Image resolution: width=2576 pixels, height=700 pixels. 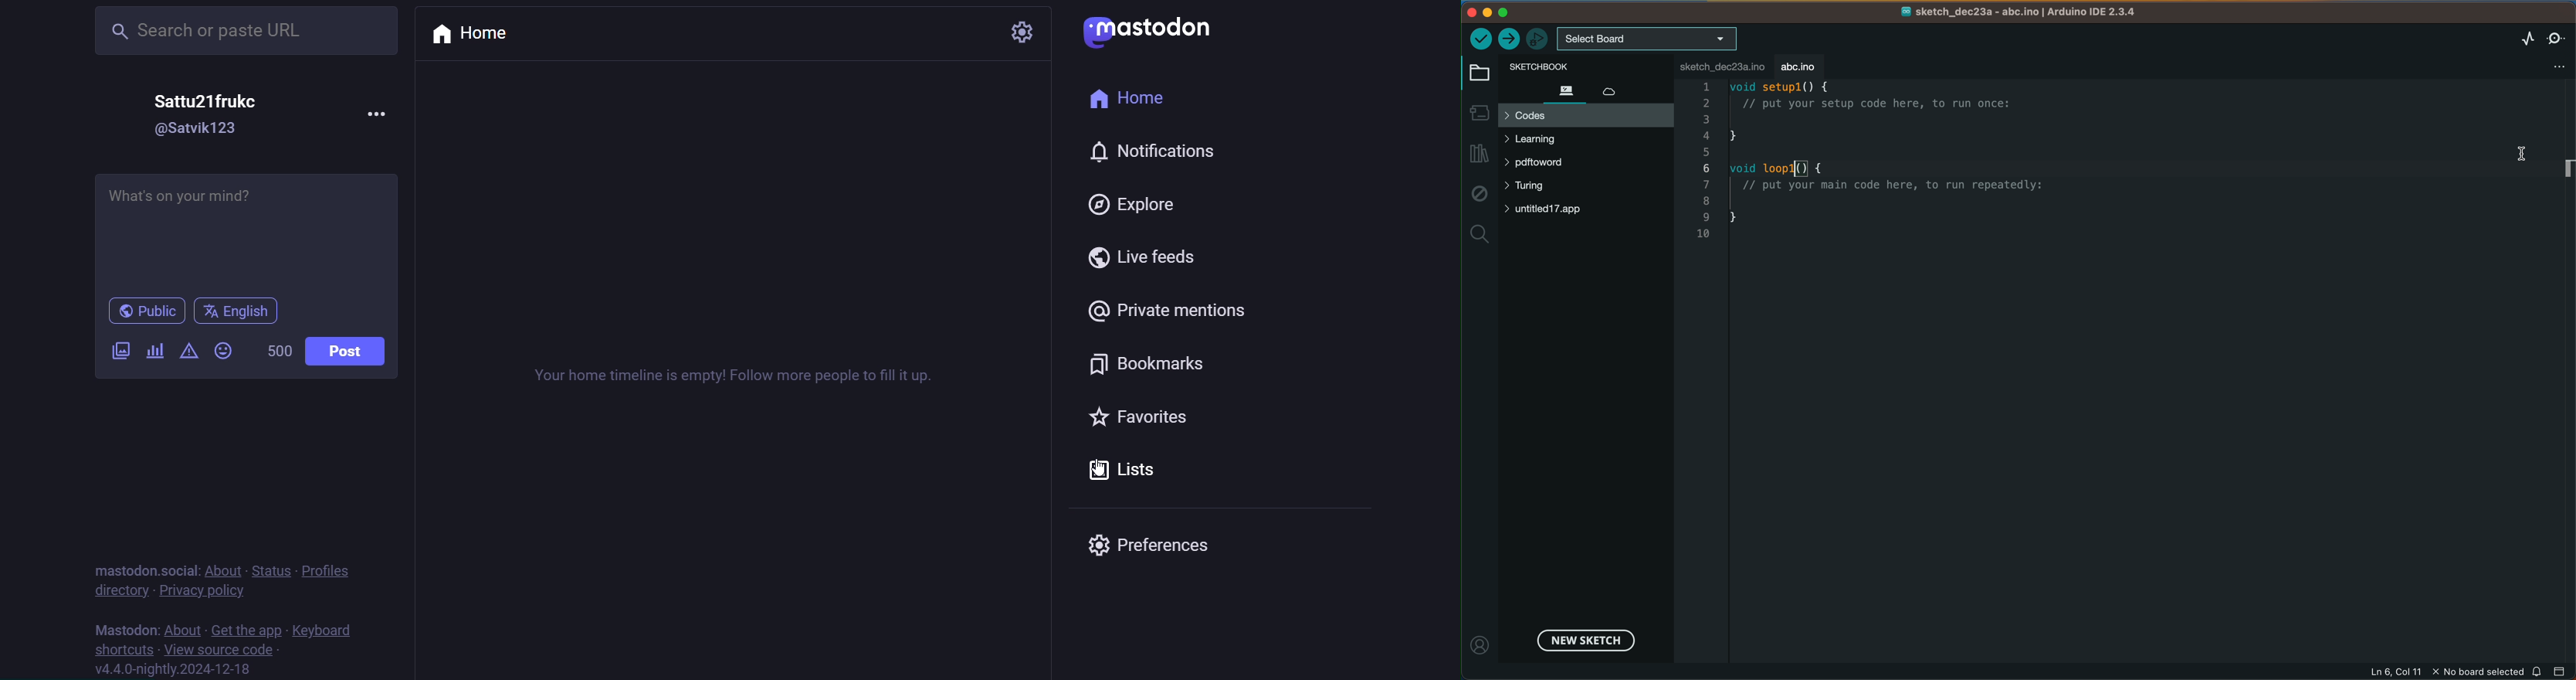 What do you see at coordinates (1163, 546) in the screenshot?
I see `preferences` at bounding box center [1163, 546].